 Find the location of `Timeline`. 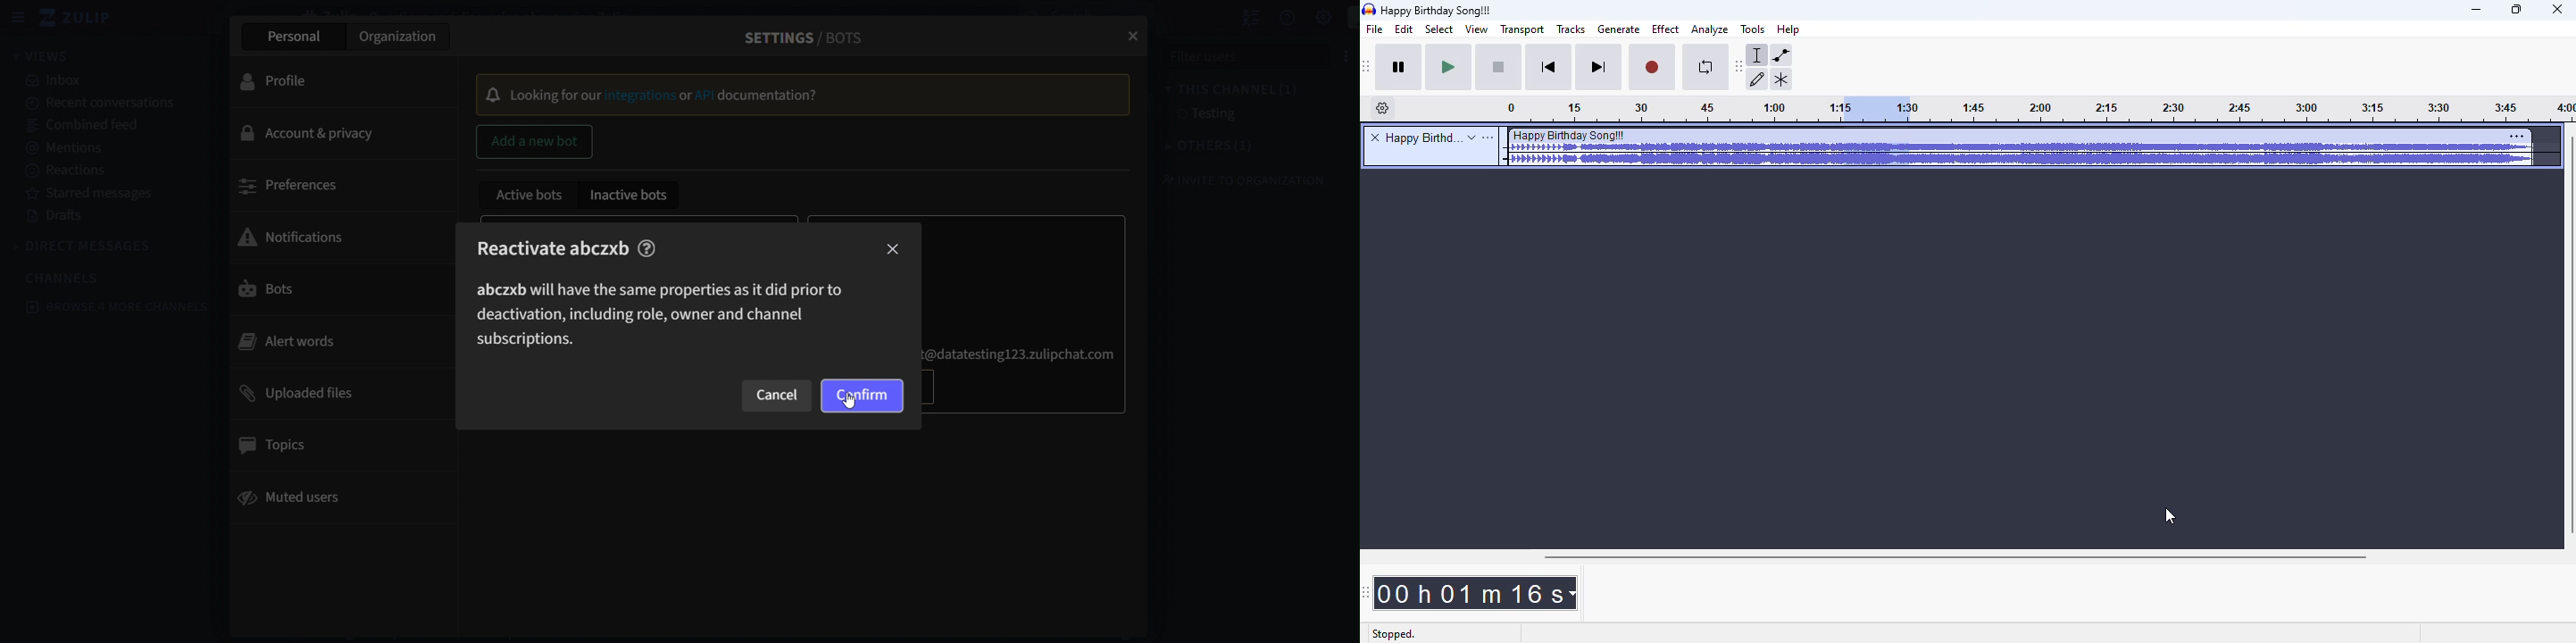

Timeline is located at coordinates (1669, 110).